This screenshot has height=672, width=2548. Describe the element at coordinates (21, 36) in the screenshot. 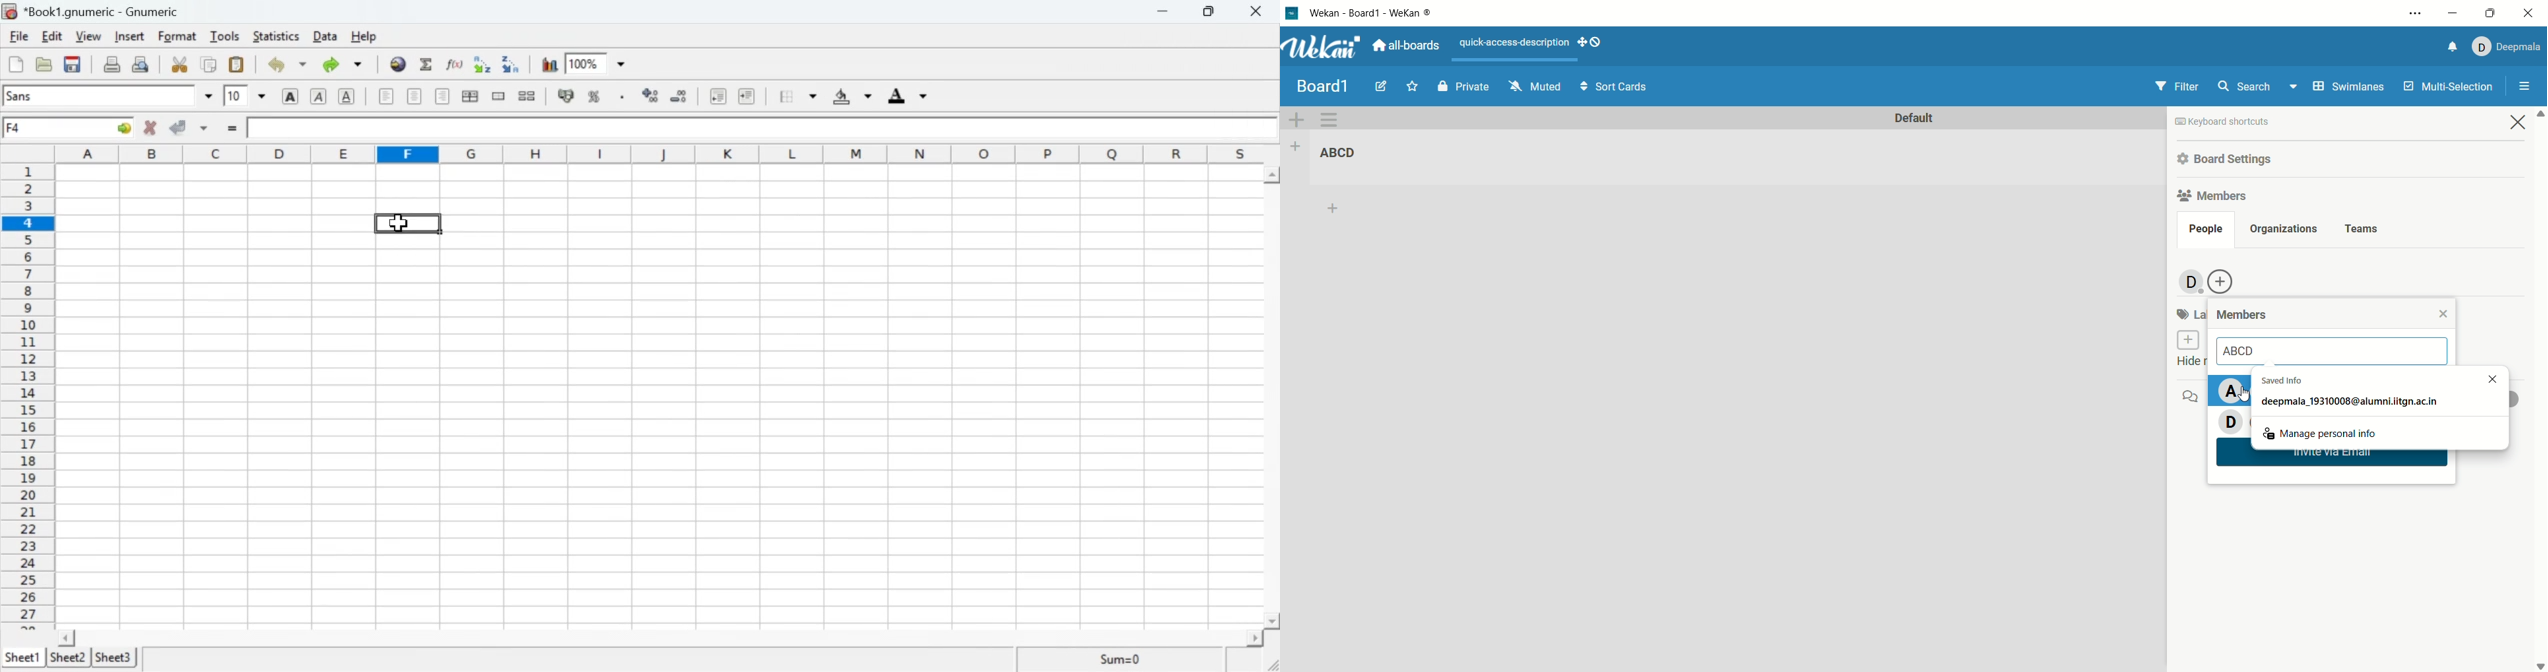

I see `File` at that location.